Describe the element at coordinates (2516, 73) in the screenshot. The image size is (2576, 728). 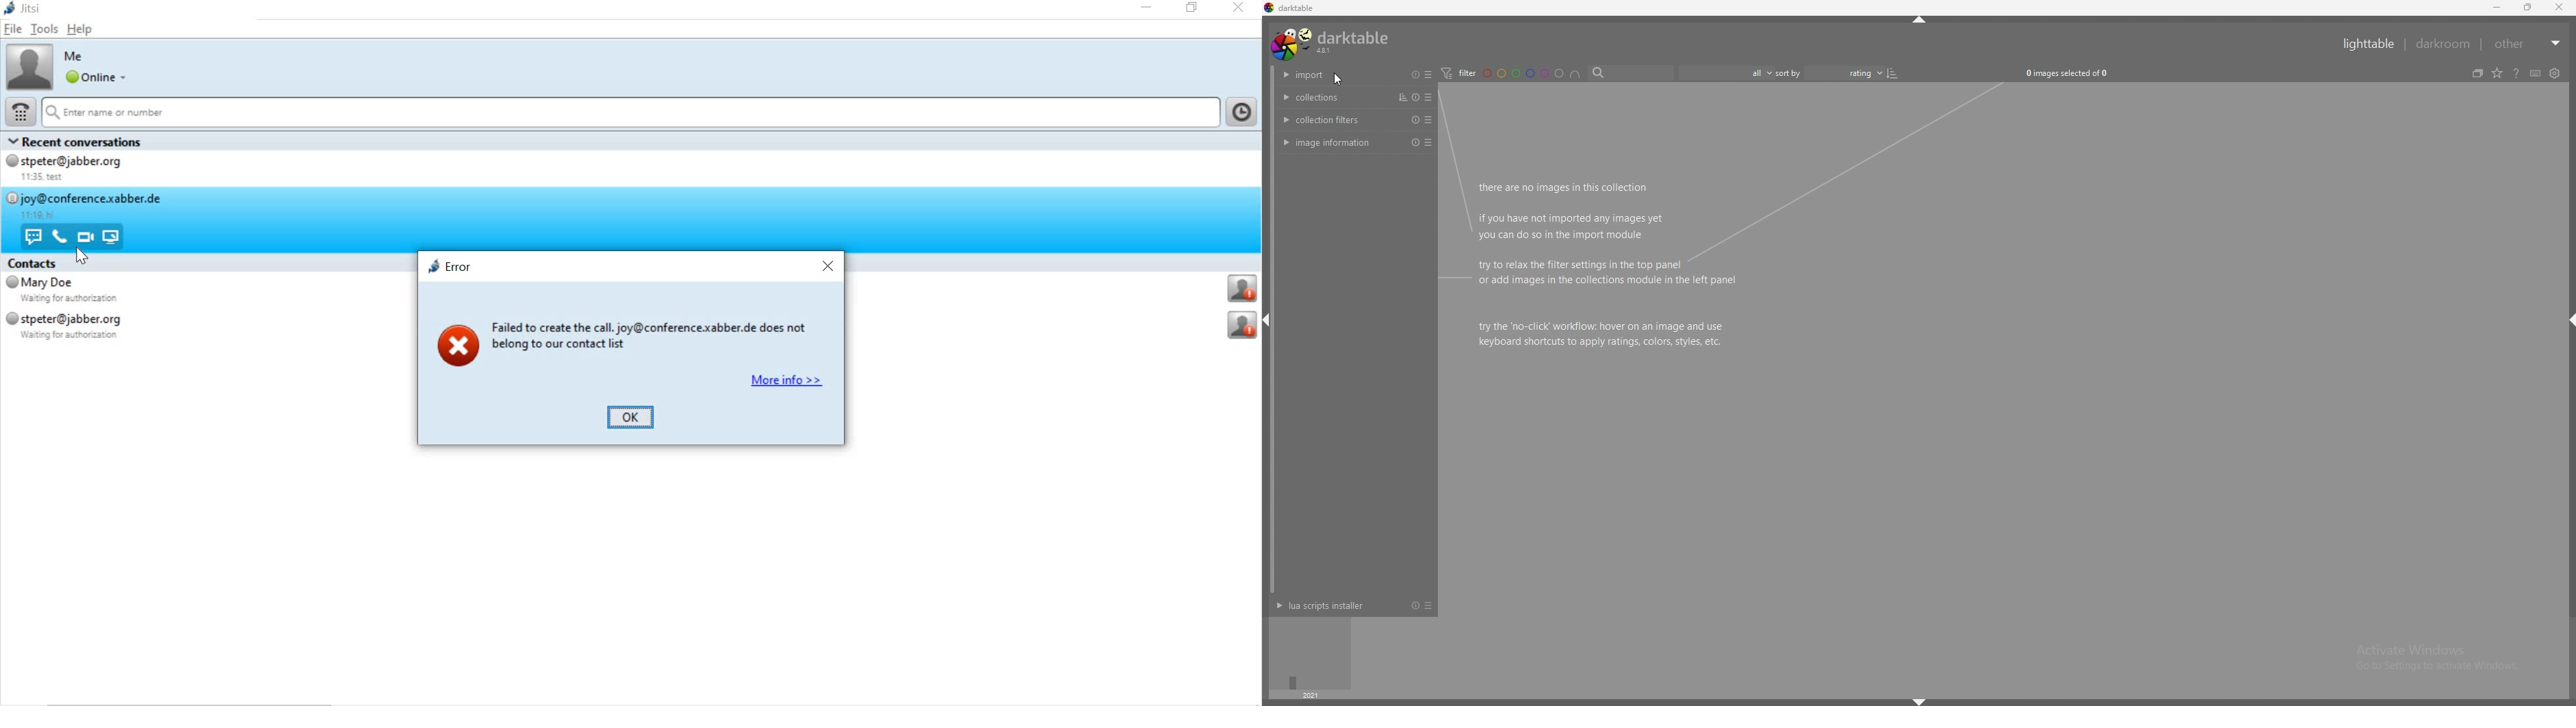
I see `help` at that location.